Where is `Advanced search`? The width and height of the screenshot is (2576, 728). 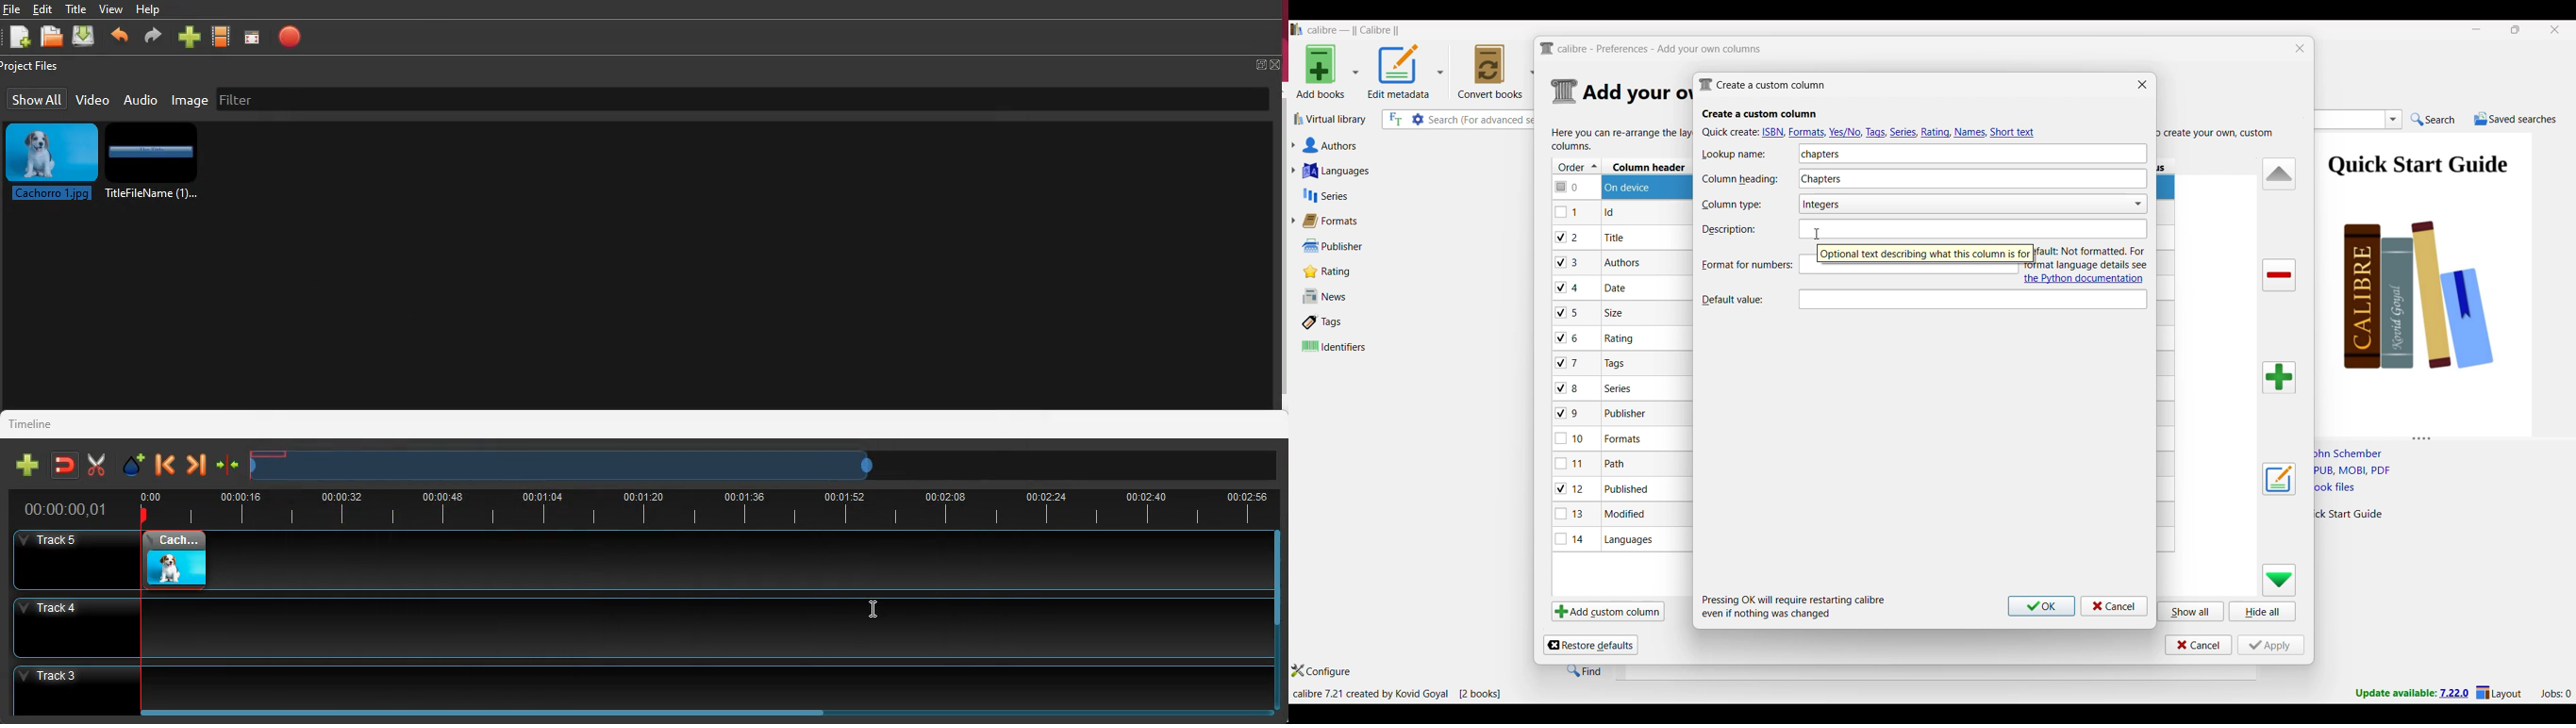 Advanced search is located at coordinates (1418, 119).